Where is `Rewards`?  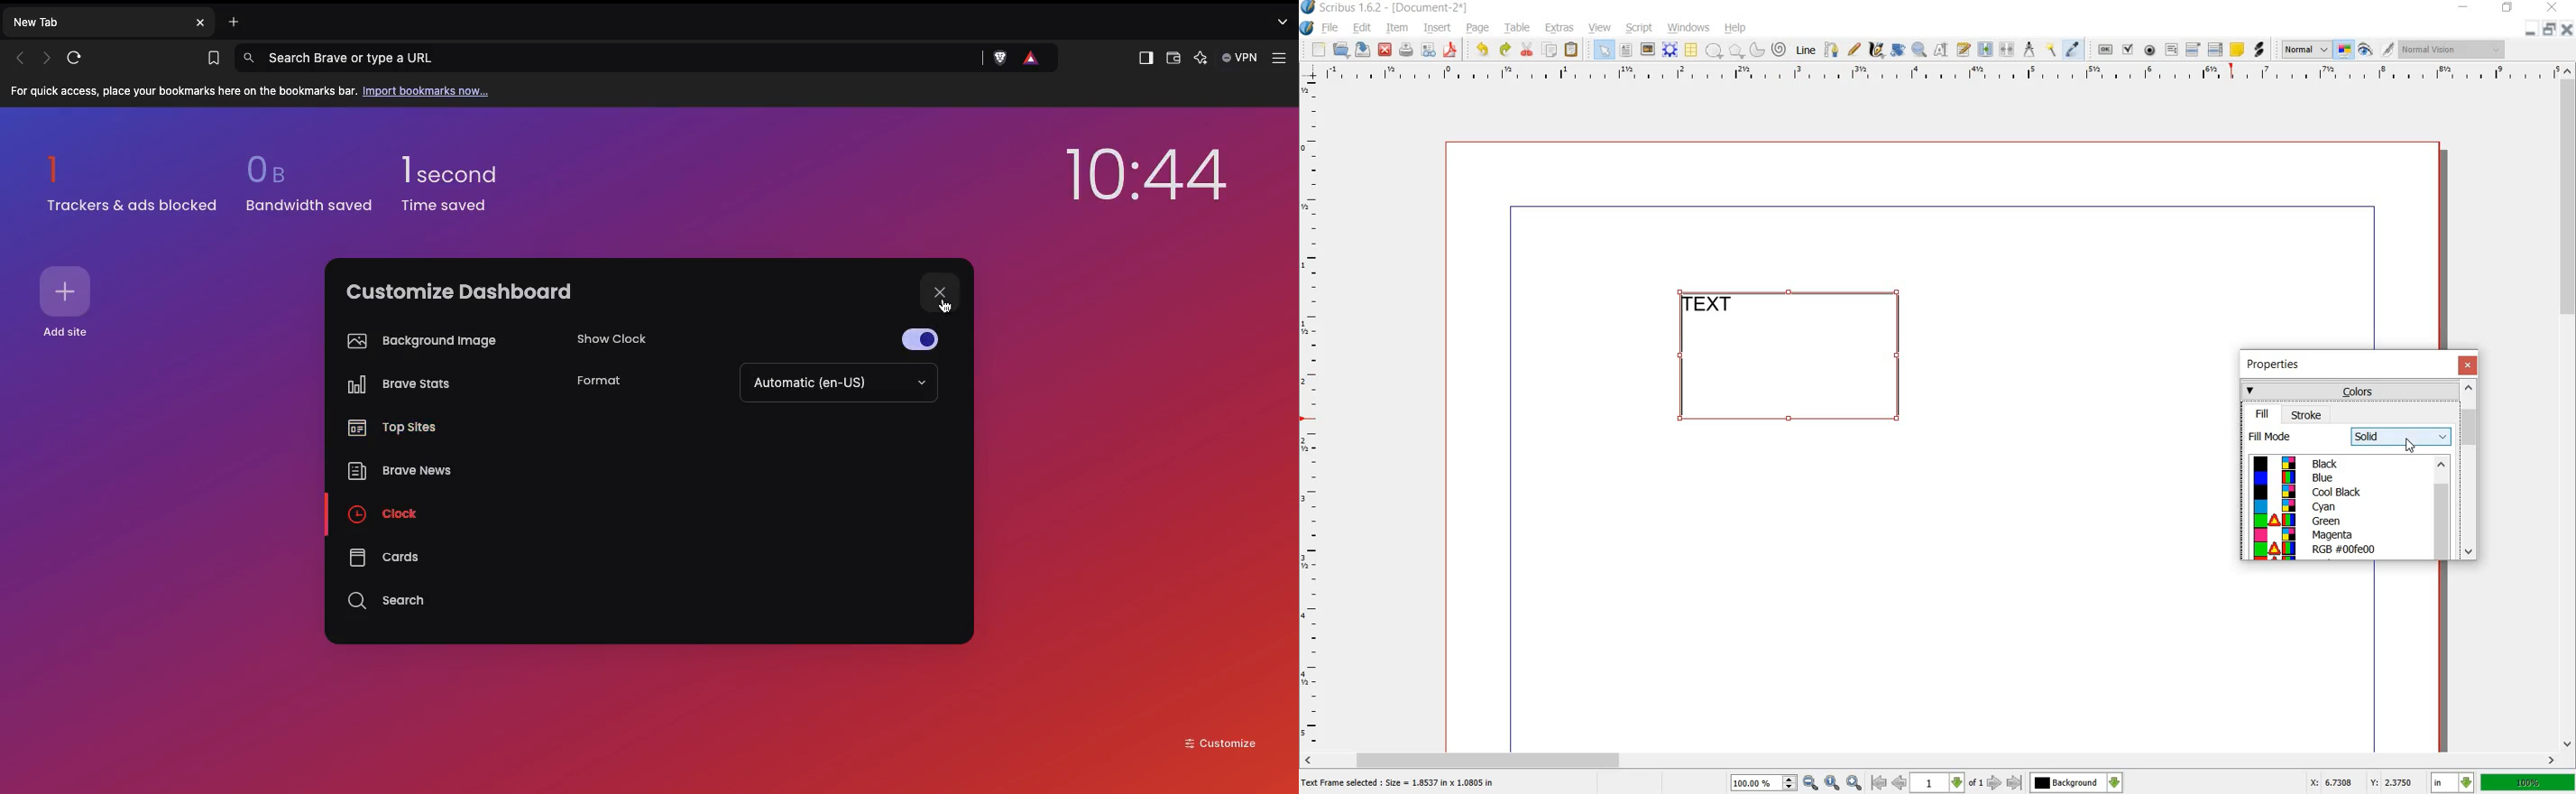 Rewards is located at coordinates (1033, 59).